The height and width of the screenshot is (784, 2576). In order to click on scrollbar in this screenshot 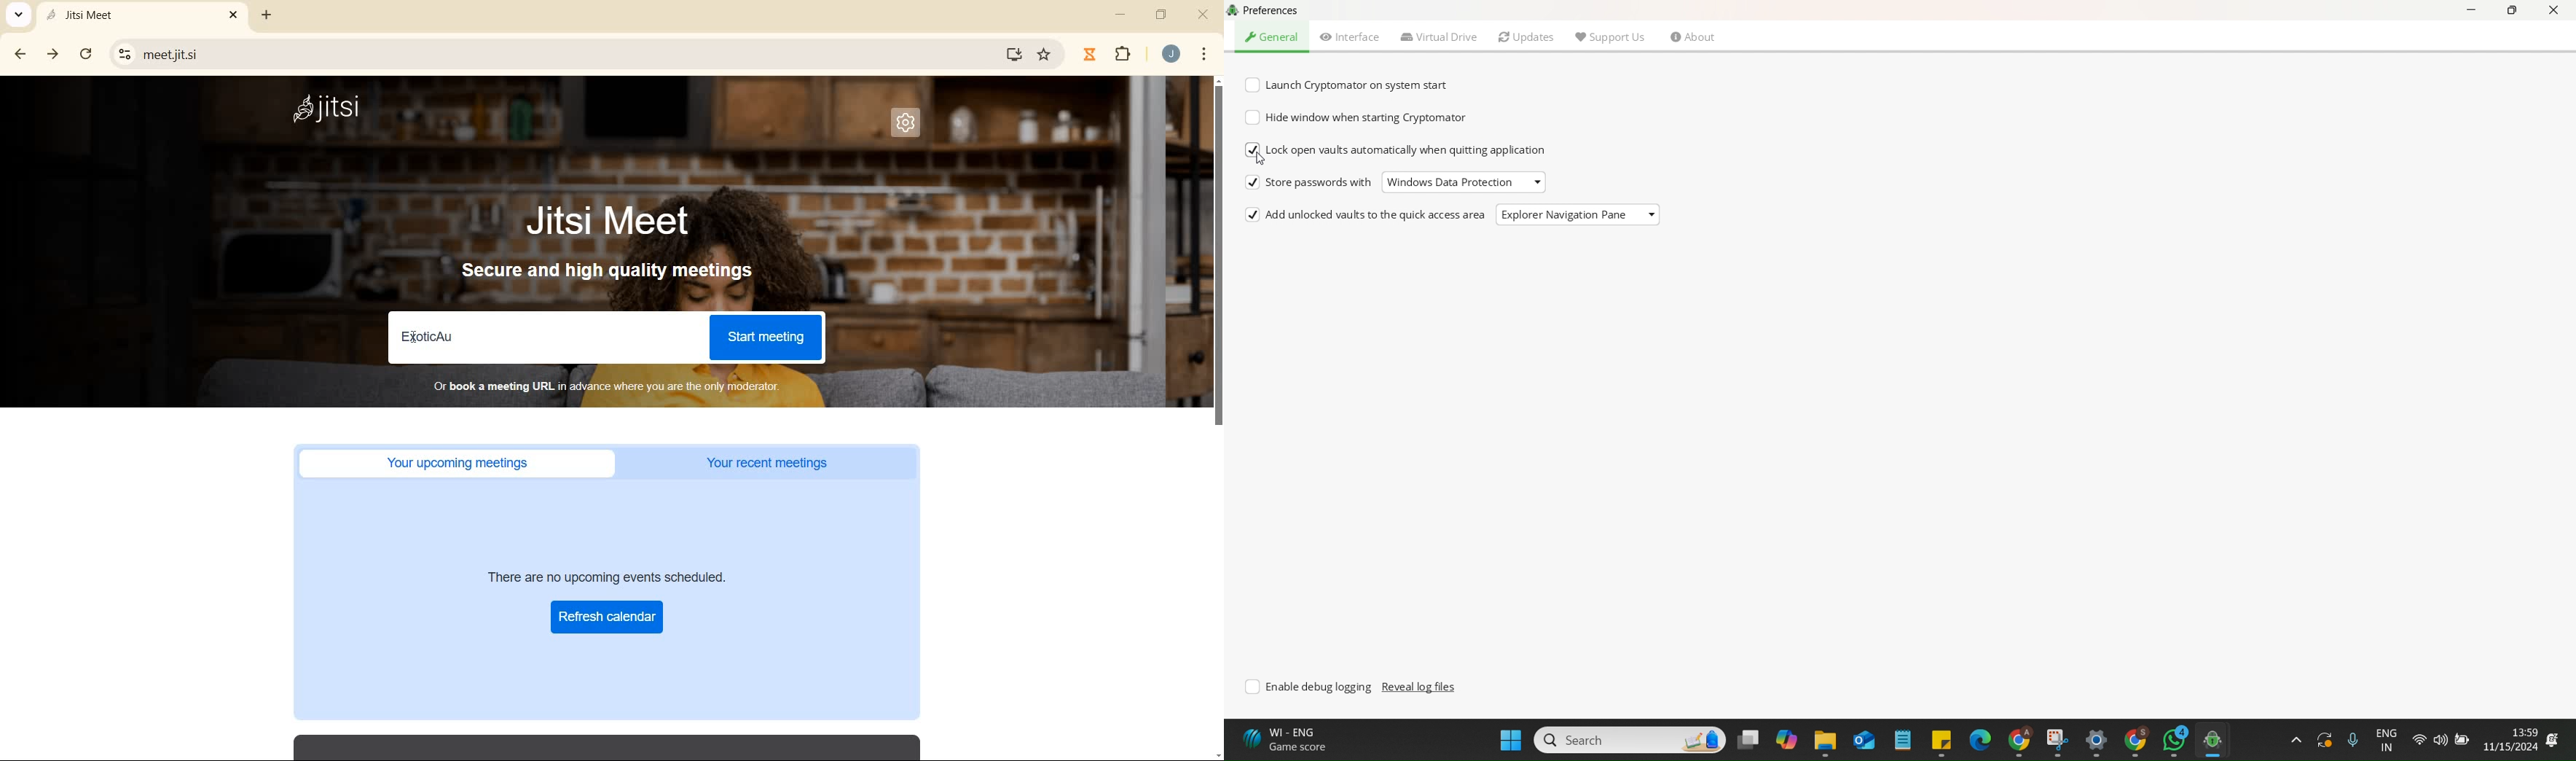, I will do `click(1217, 418)`.